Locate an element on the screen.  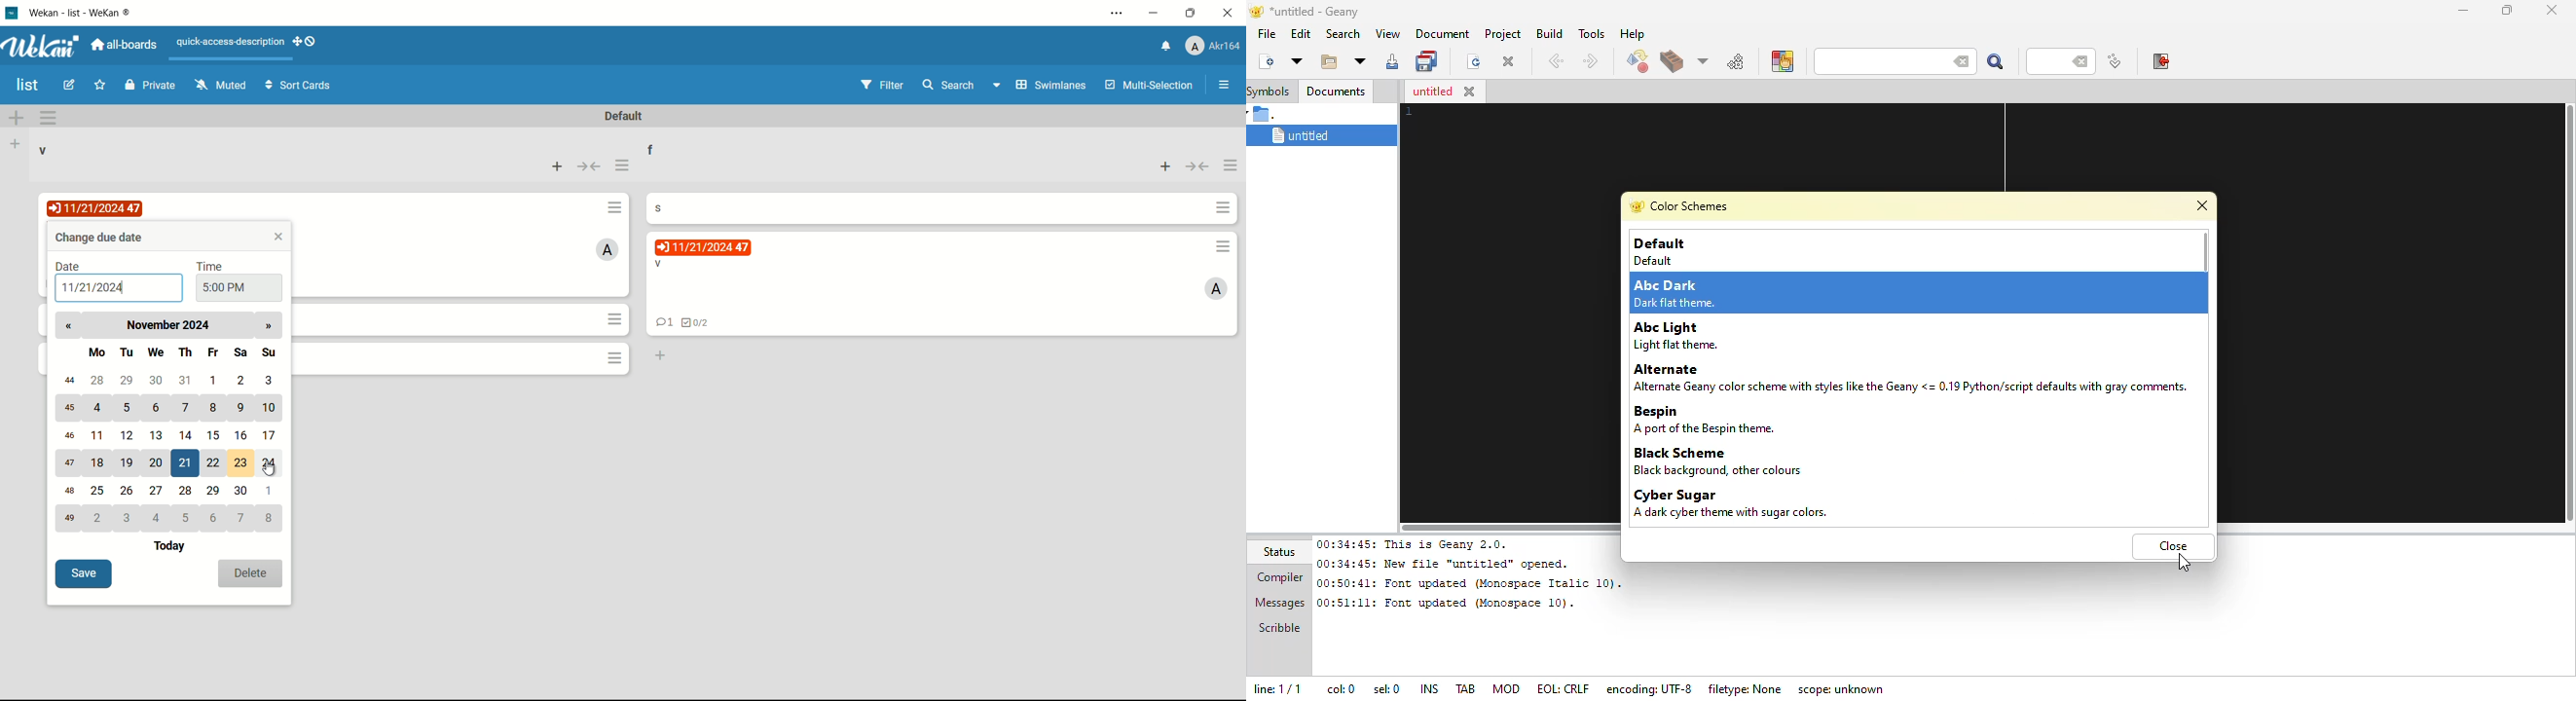
31 is located at coordinates (188, 380).